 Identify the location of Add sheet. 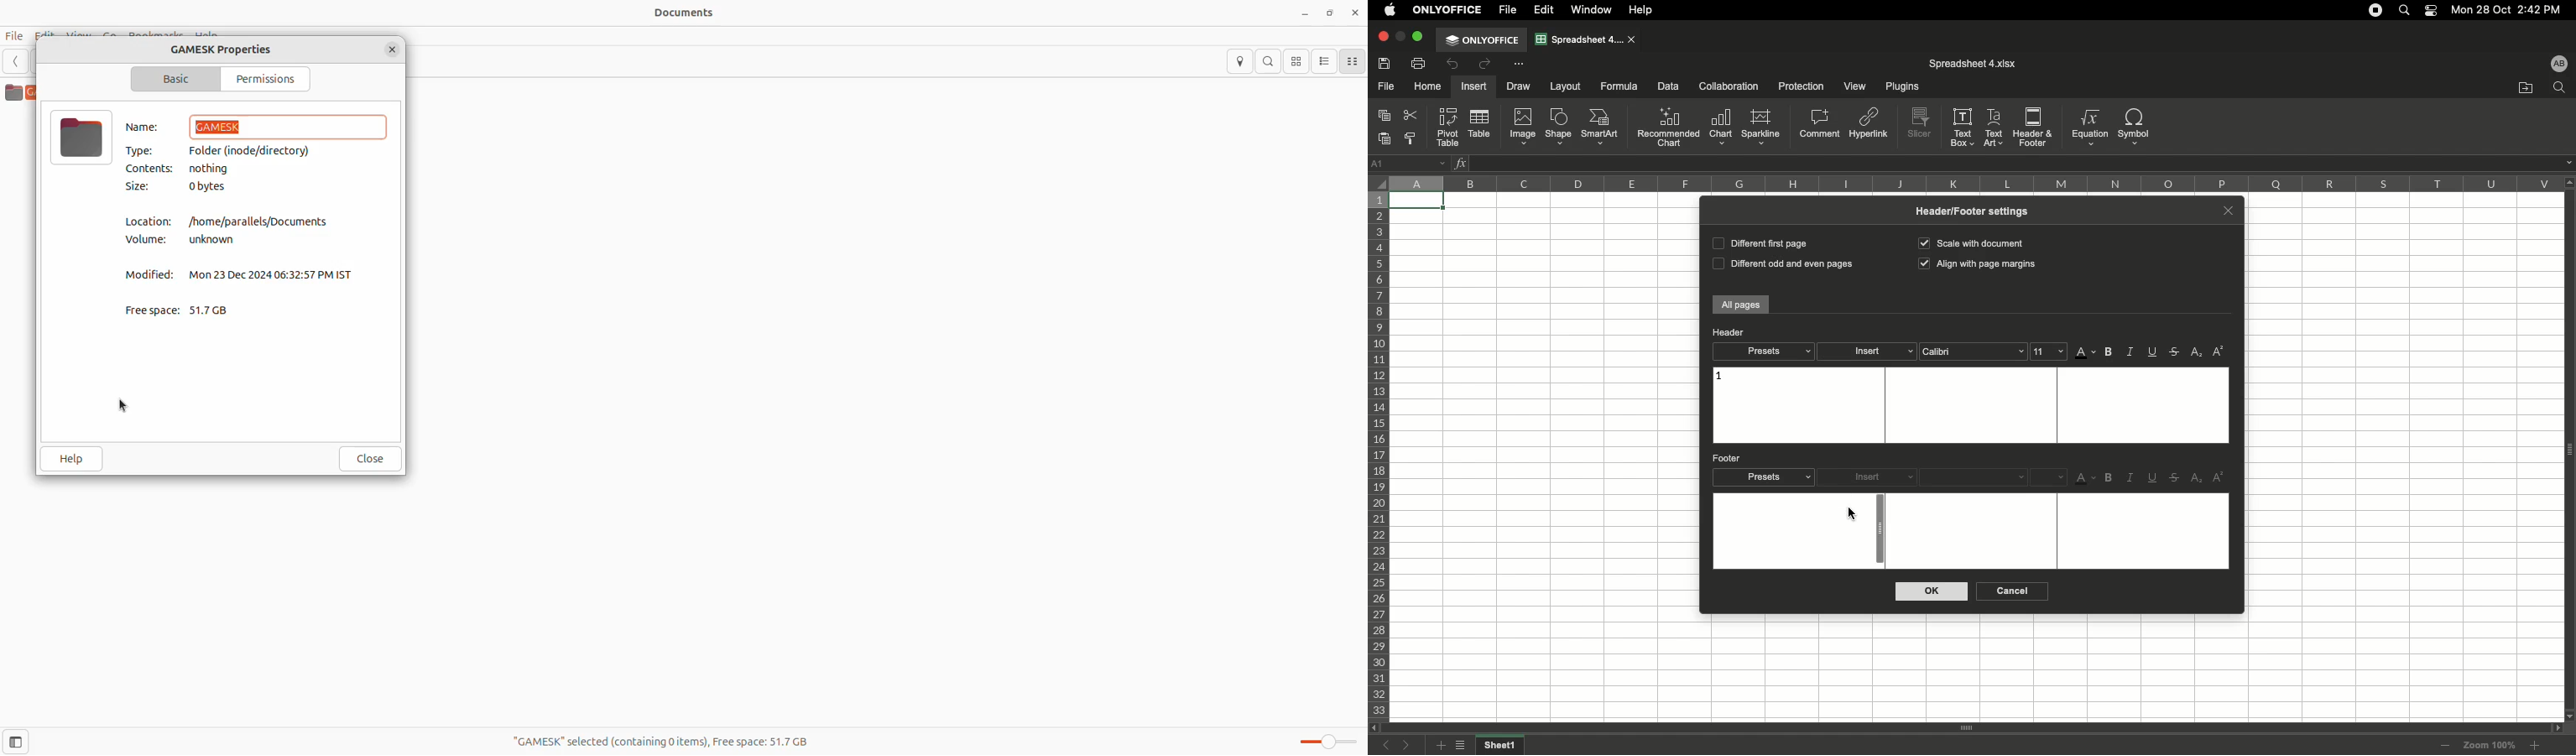
(1439, 746).